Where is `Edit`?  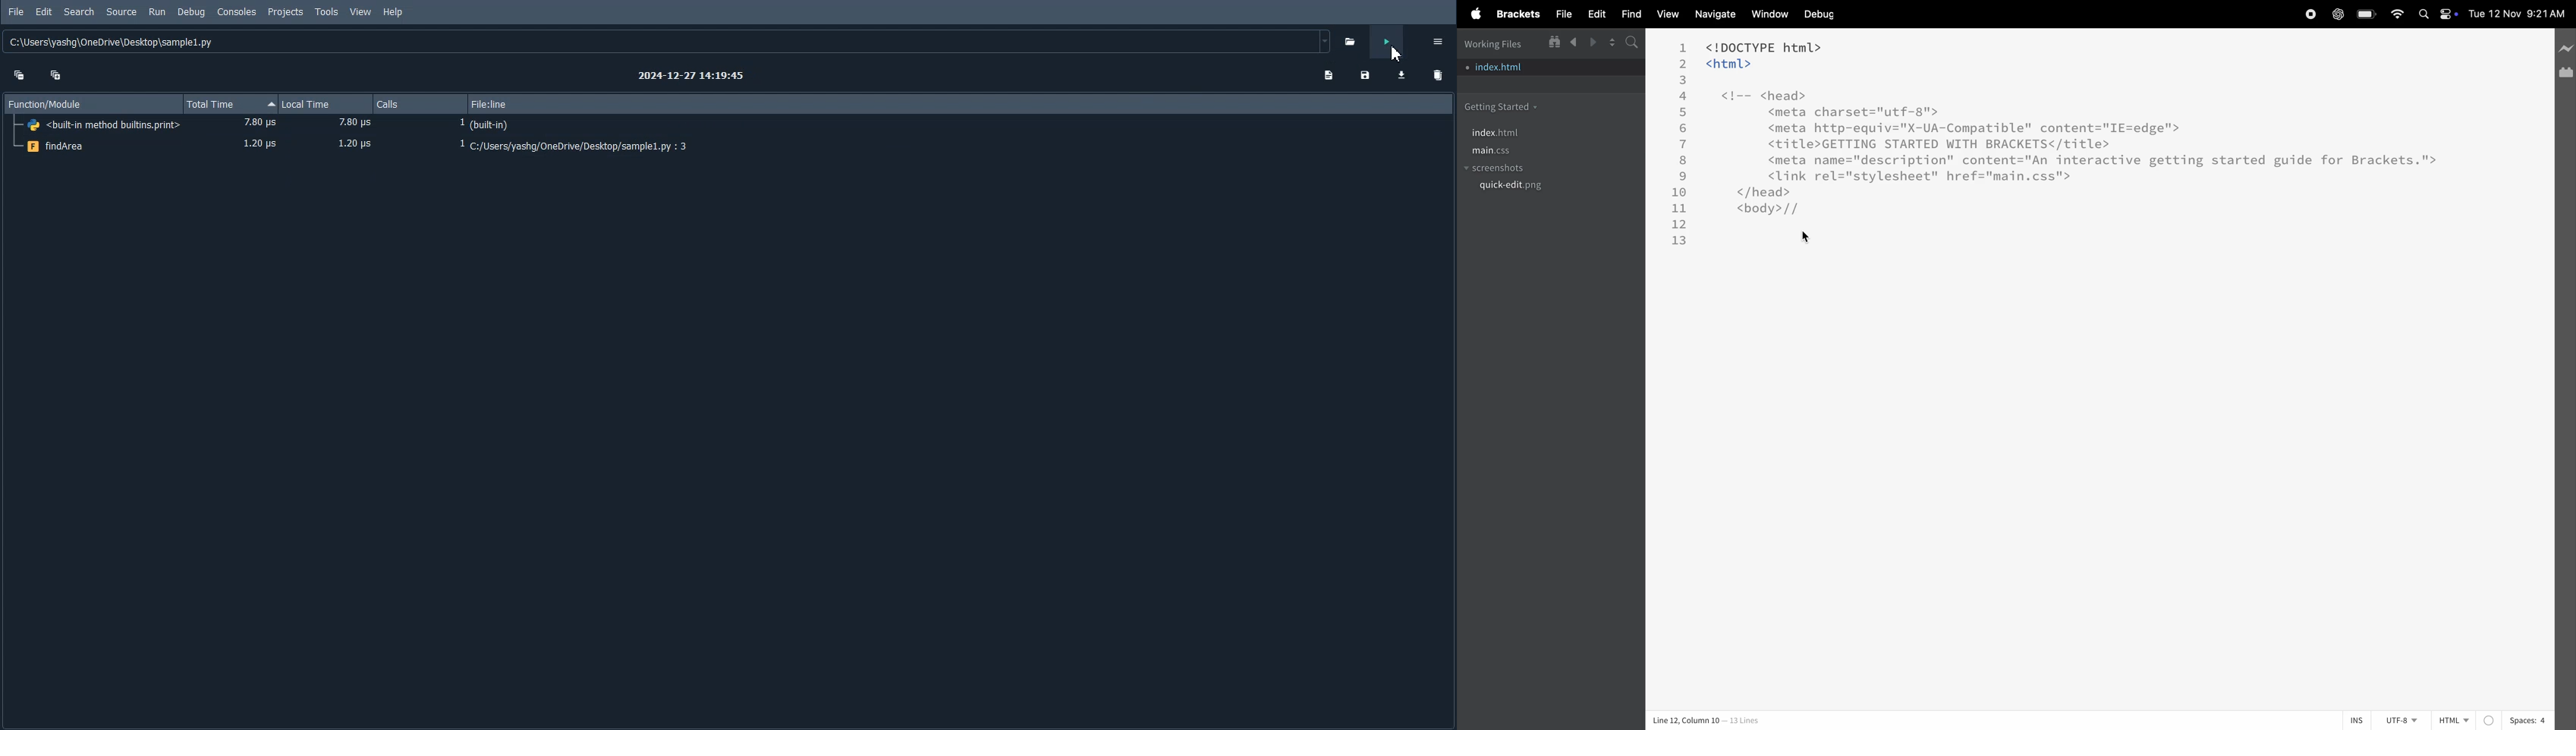 Edit is located at coordinates (44, 12).